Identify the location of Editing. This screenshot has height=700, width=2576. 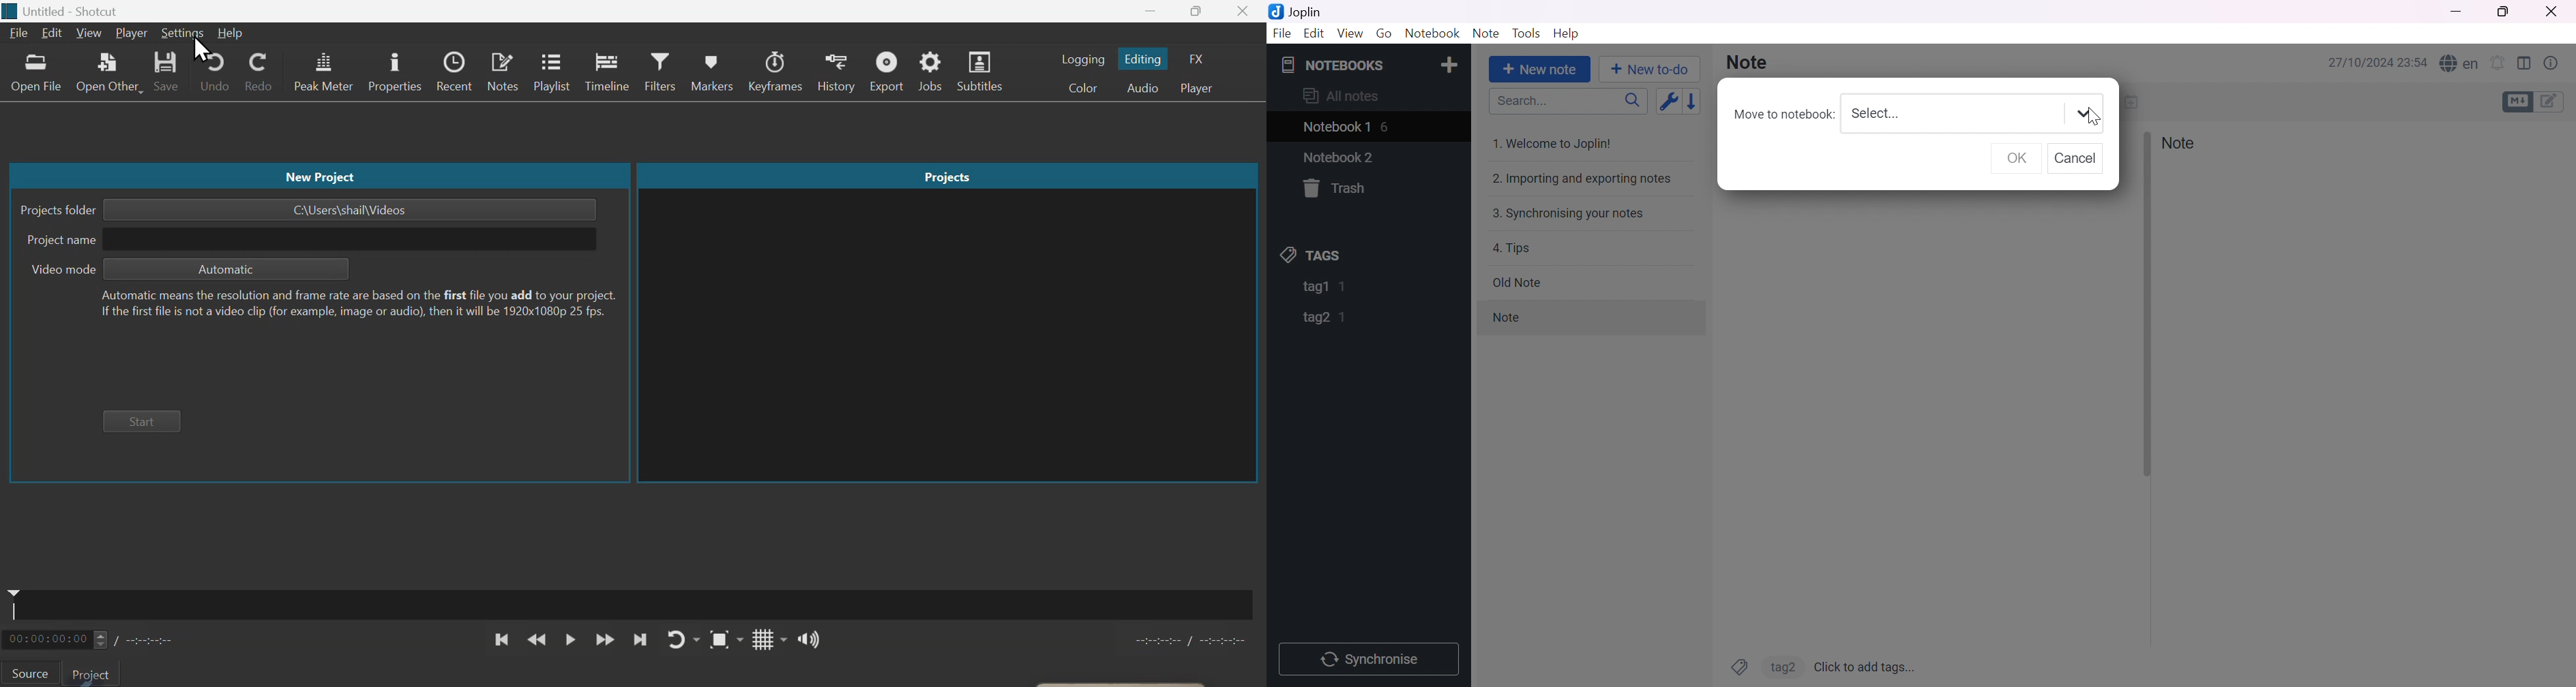
(1147, 58).